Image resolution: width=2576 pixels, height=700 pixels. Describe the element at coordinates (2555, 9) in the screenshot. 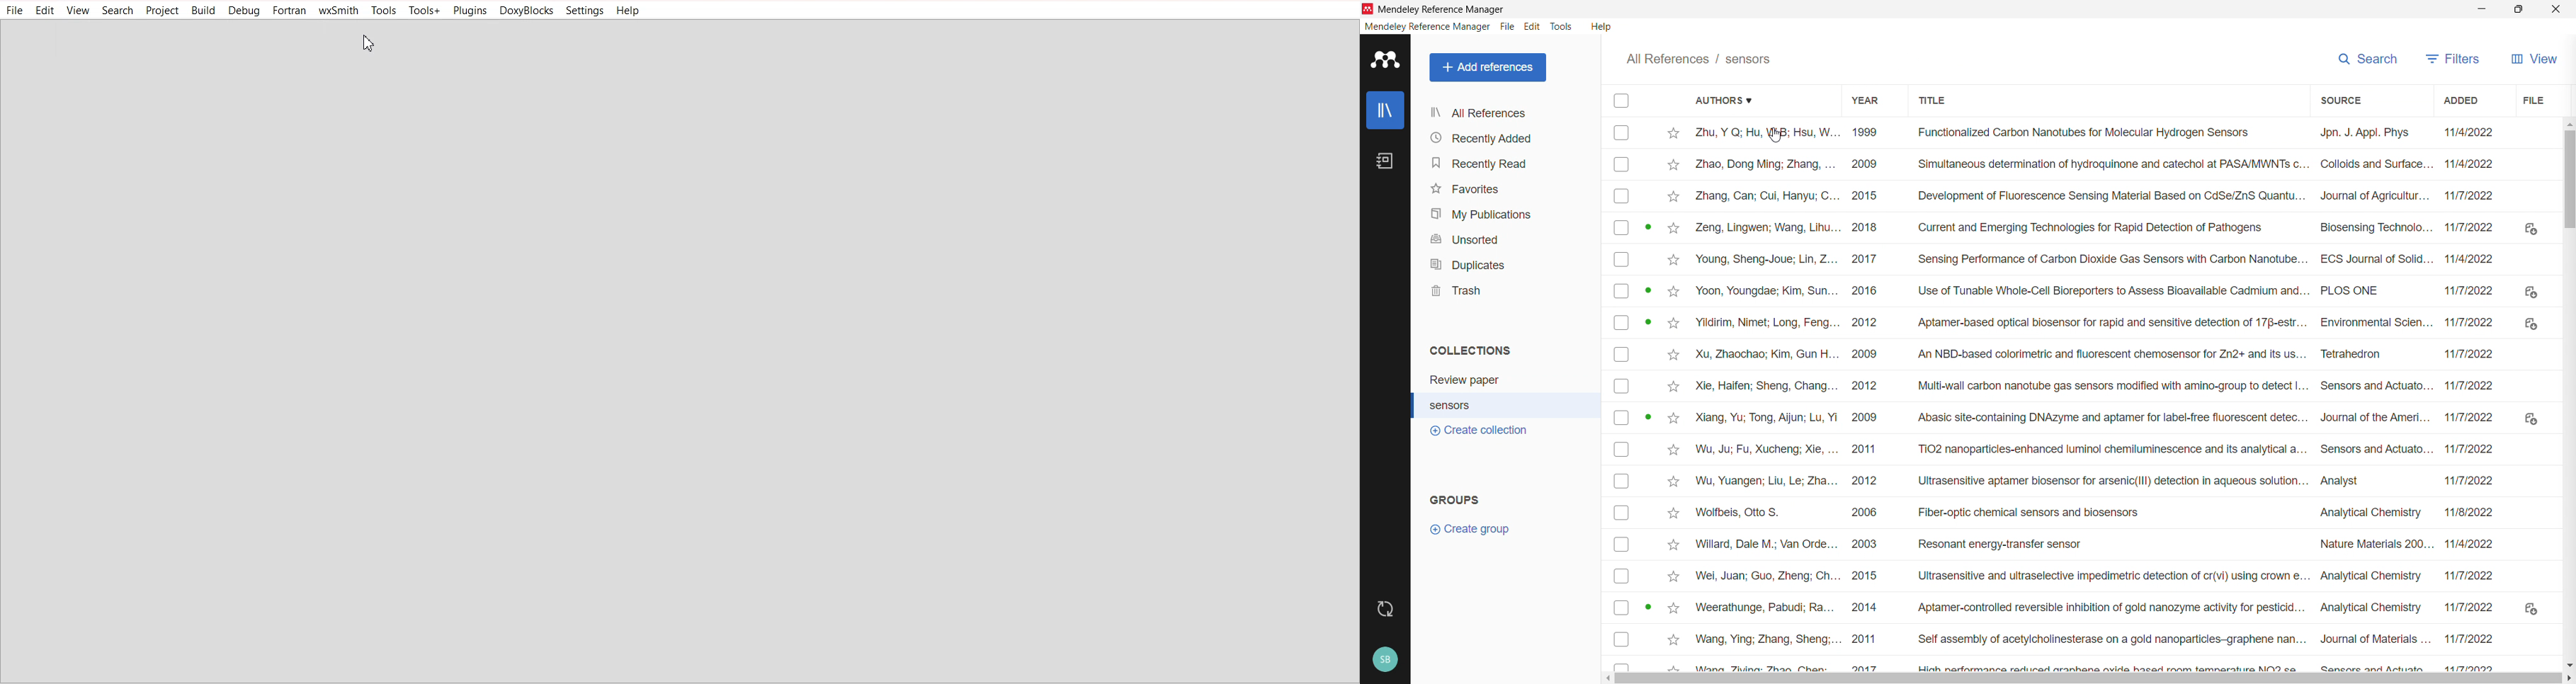

I see `` at that location.